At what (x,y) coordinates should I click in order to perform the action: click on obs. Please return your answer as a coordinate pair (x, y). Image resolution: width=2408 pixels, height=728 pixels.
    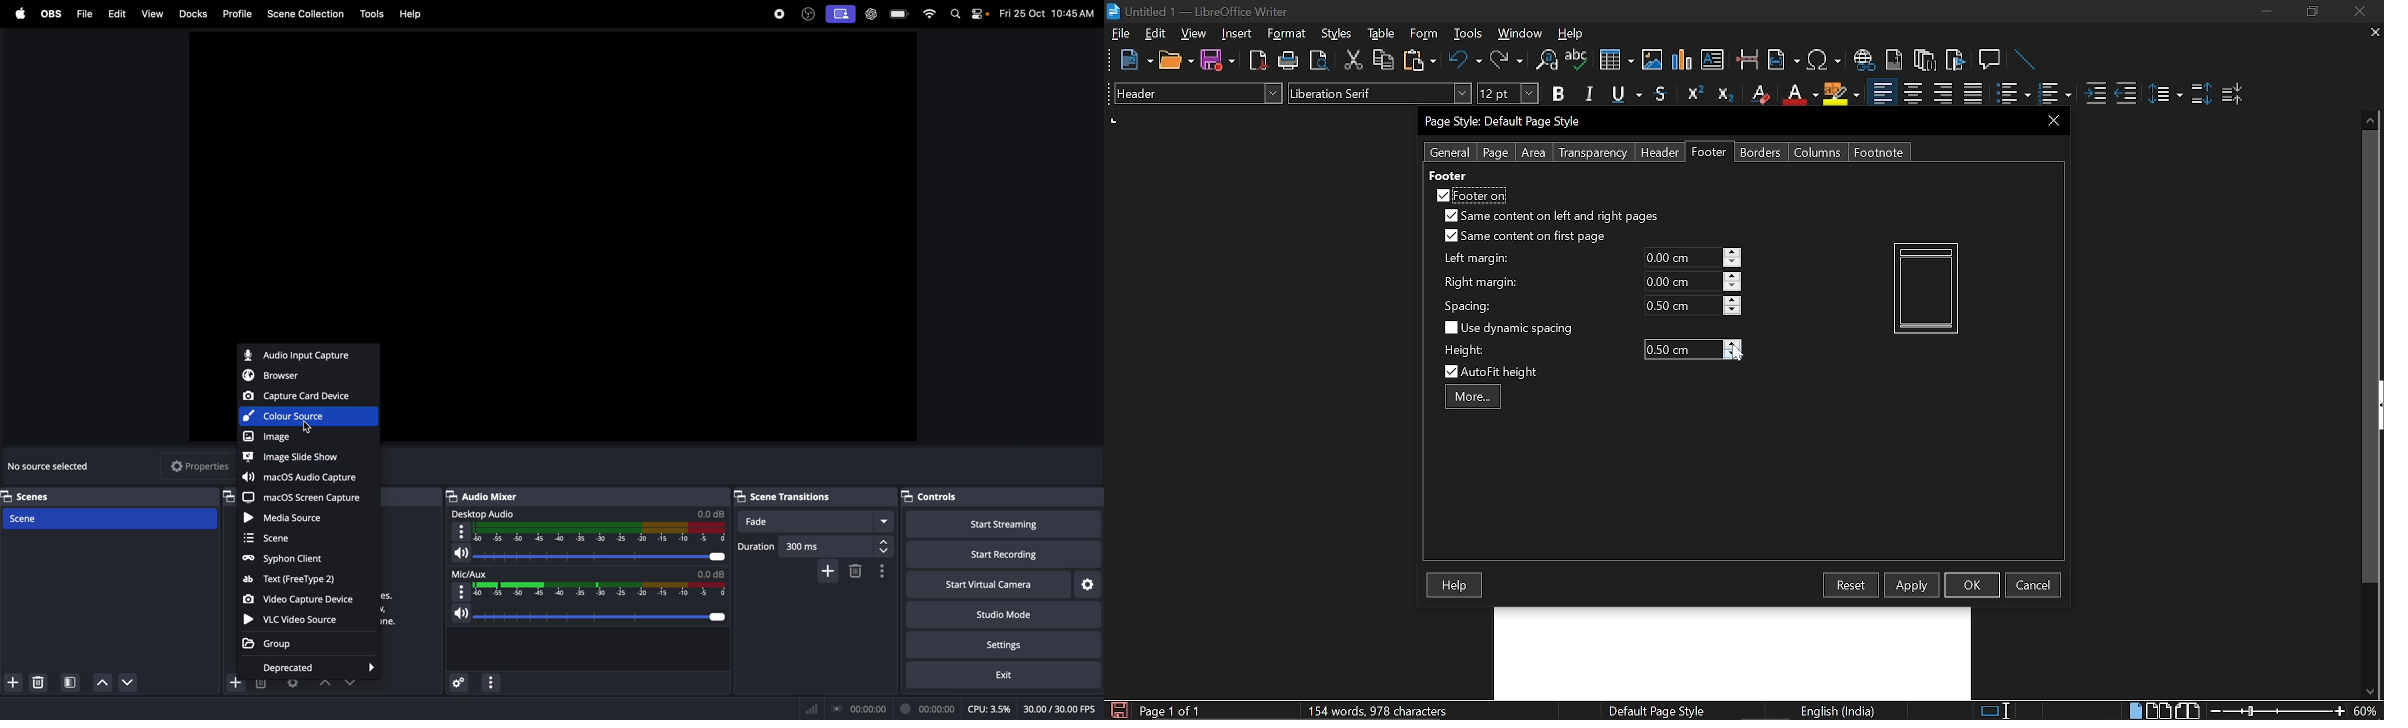
    Looking at the image, I should click on (809, 13).